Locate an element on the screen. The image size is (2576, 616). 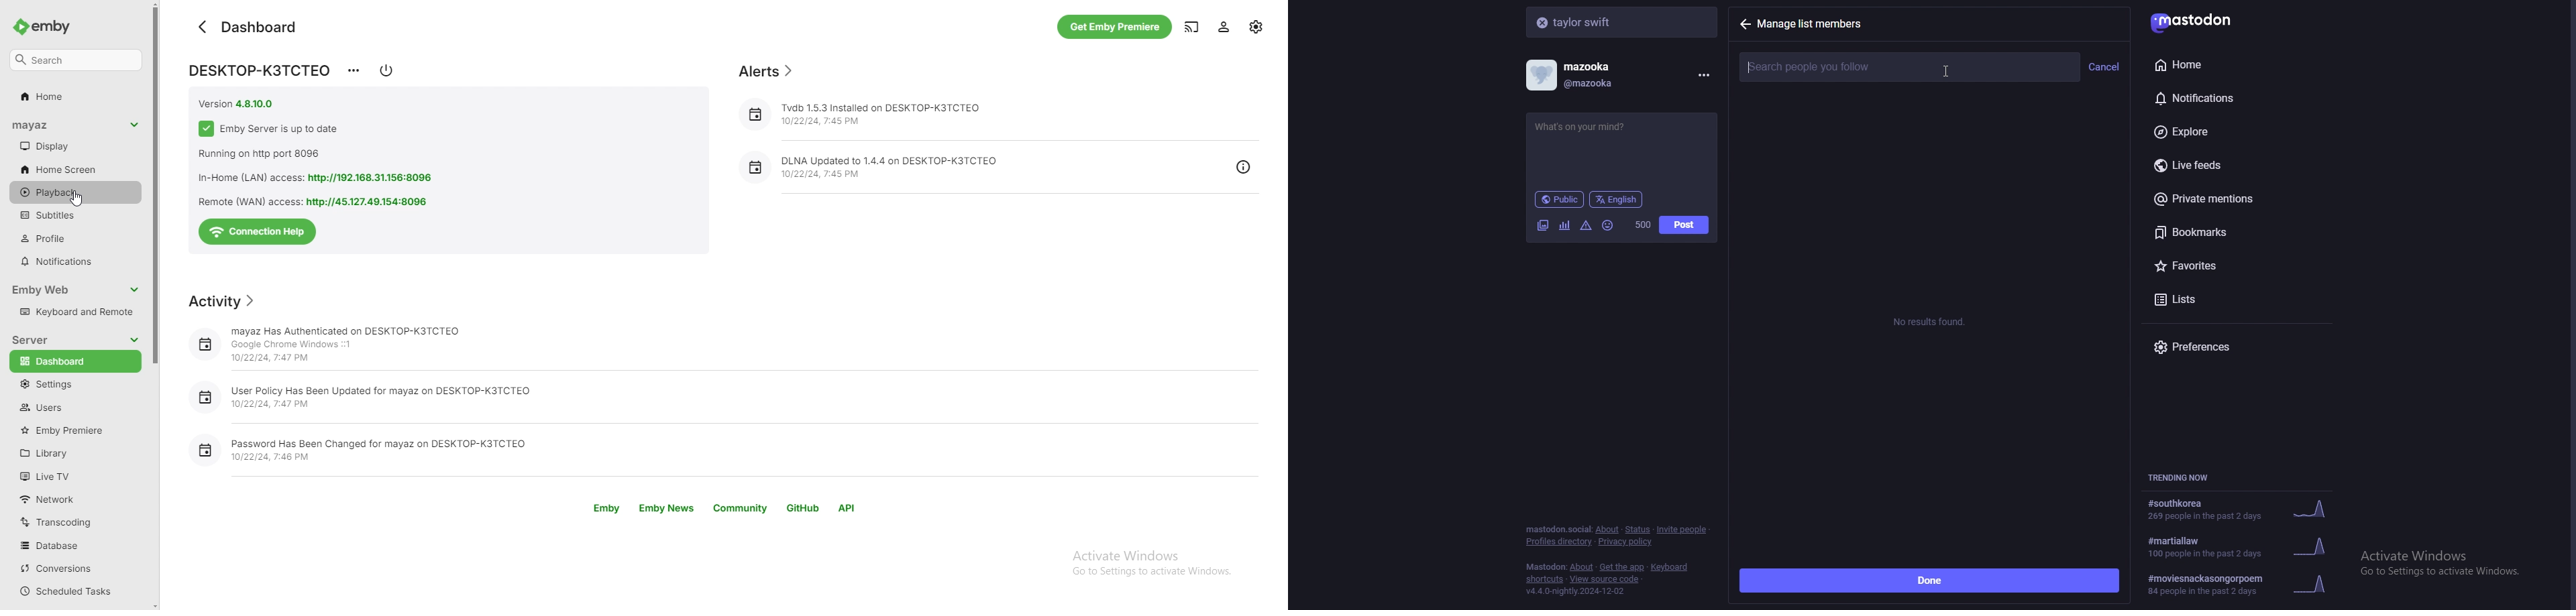
home is located at coordinates (2220, 64).